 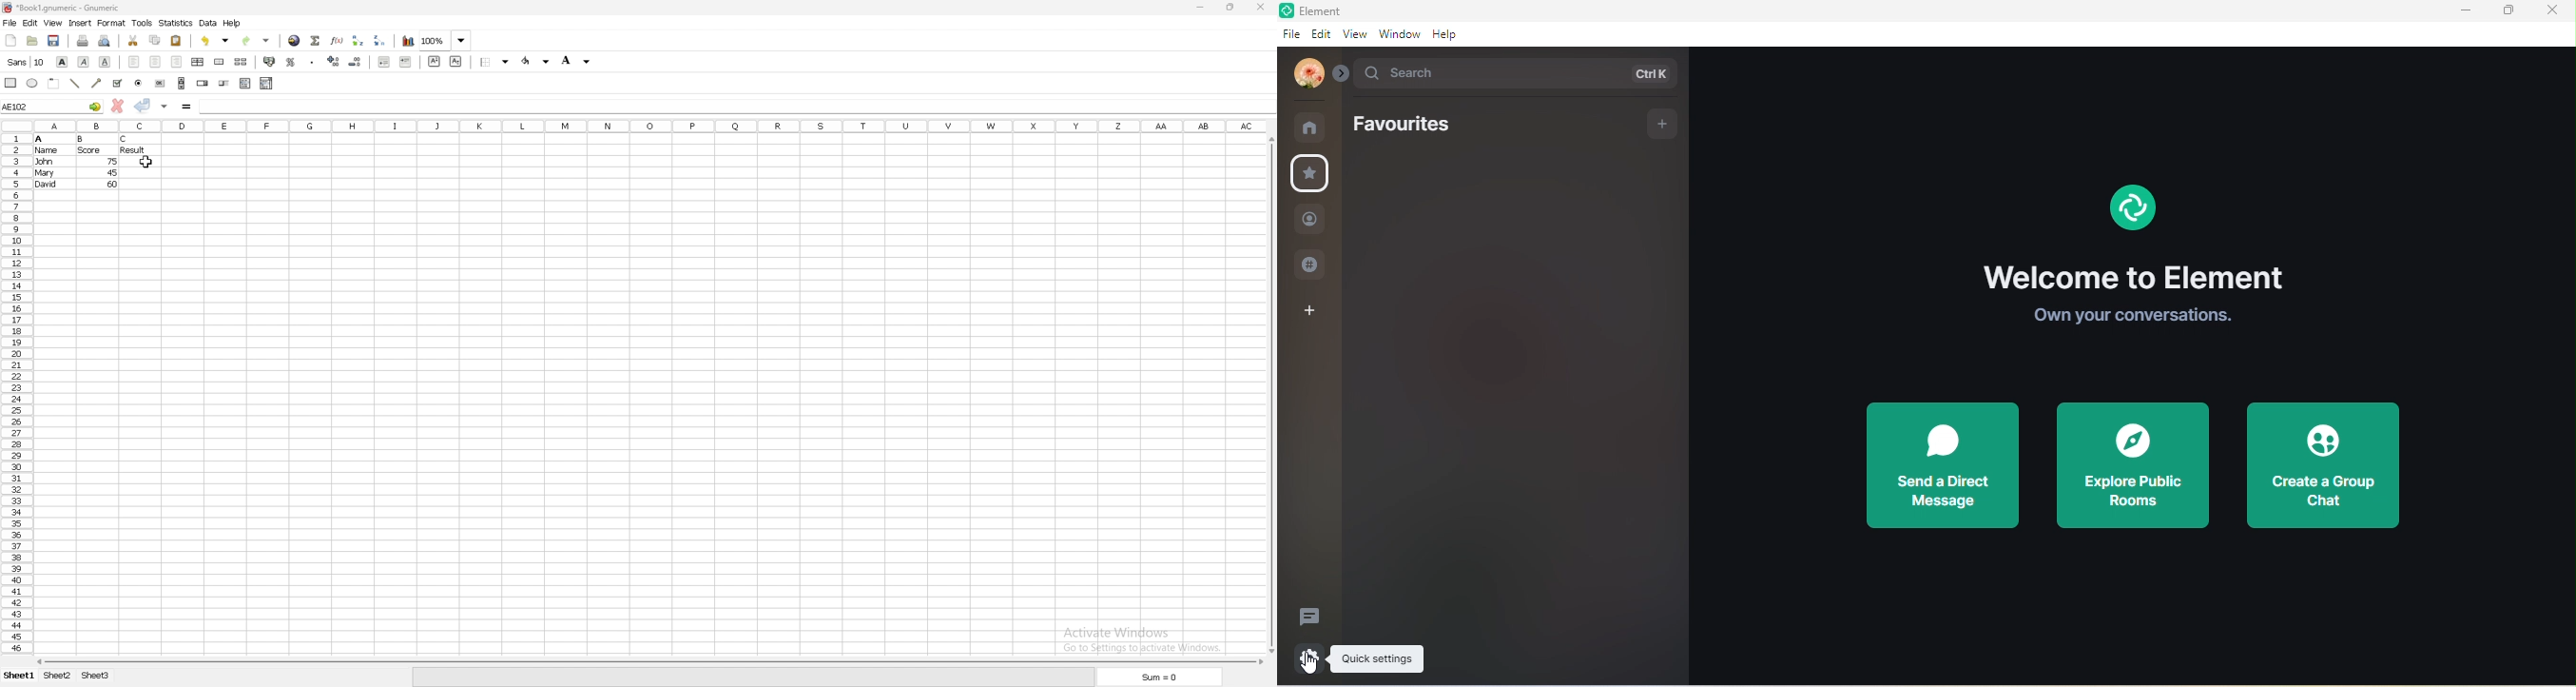 What do you see at coordinates (204, 83) in the screenshot?
I see `spin button` at bounding box center [204, 83].